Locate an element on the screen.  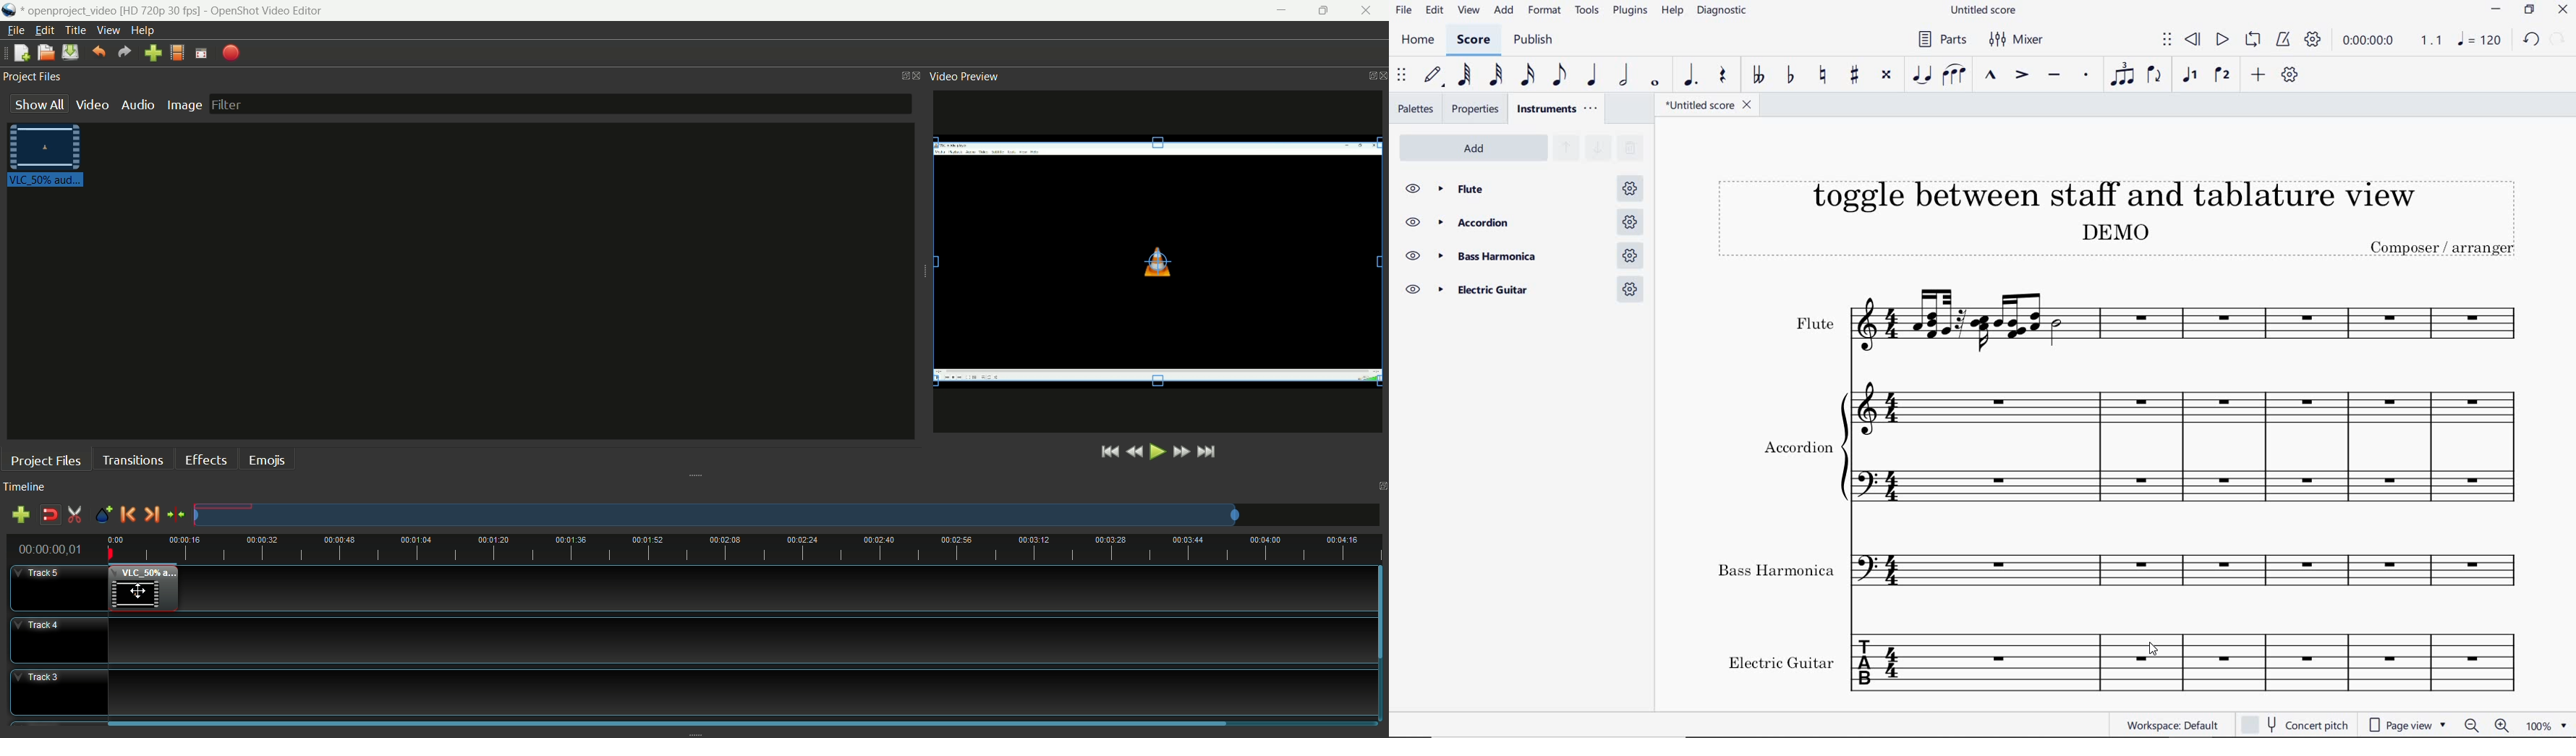
redo is located at coordinates (124, 54).